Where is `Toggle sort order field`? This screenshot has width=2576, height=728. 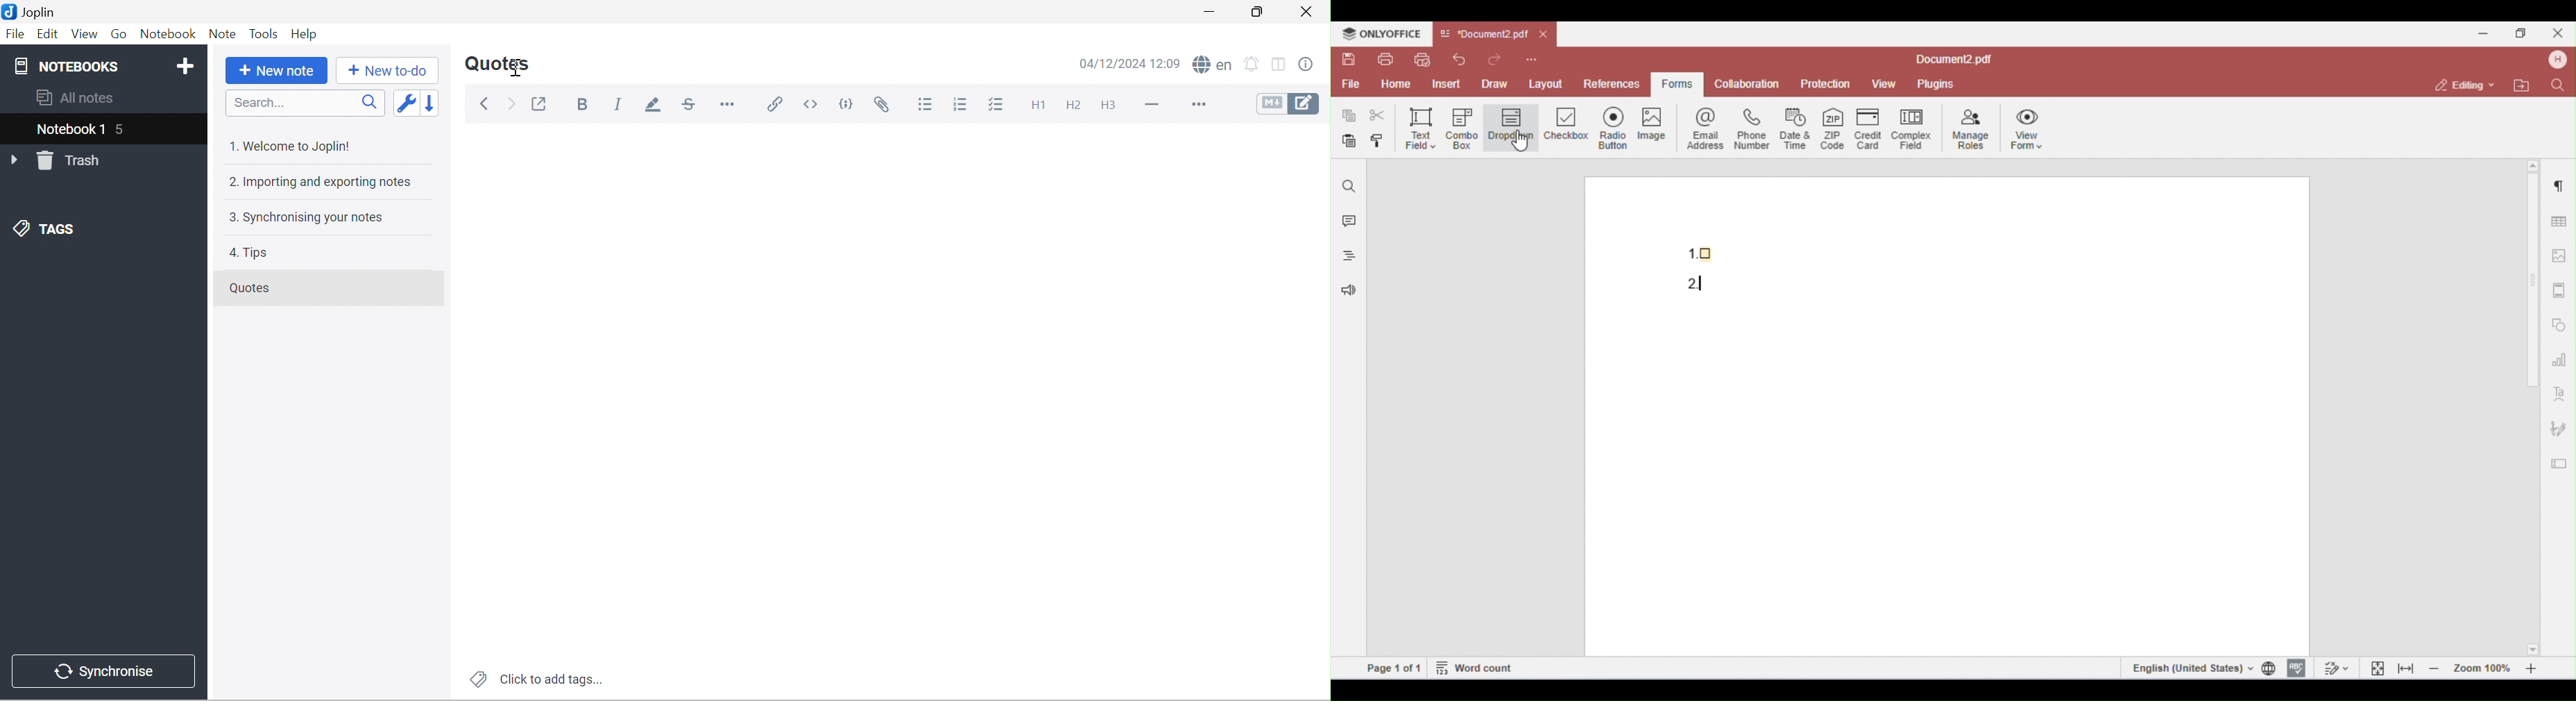 Toggle sort order field is located at coordinates (408, 101).